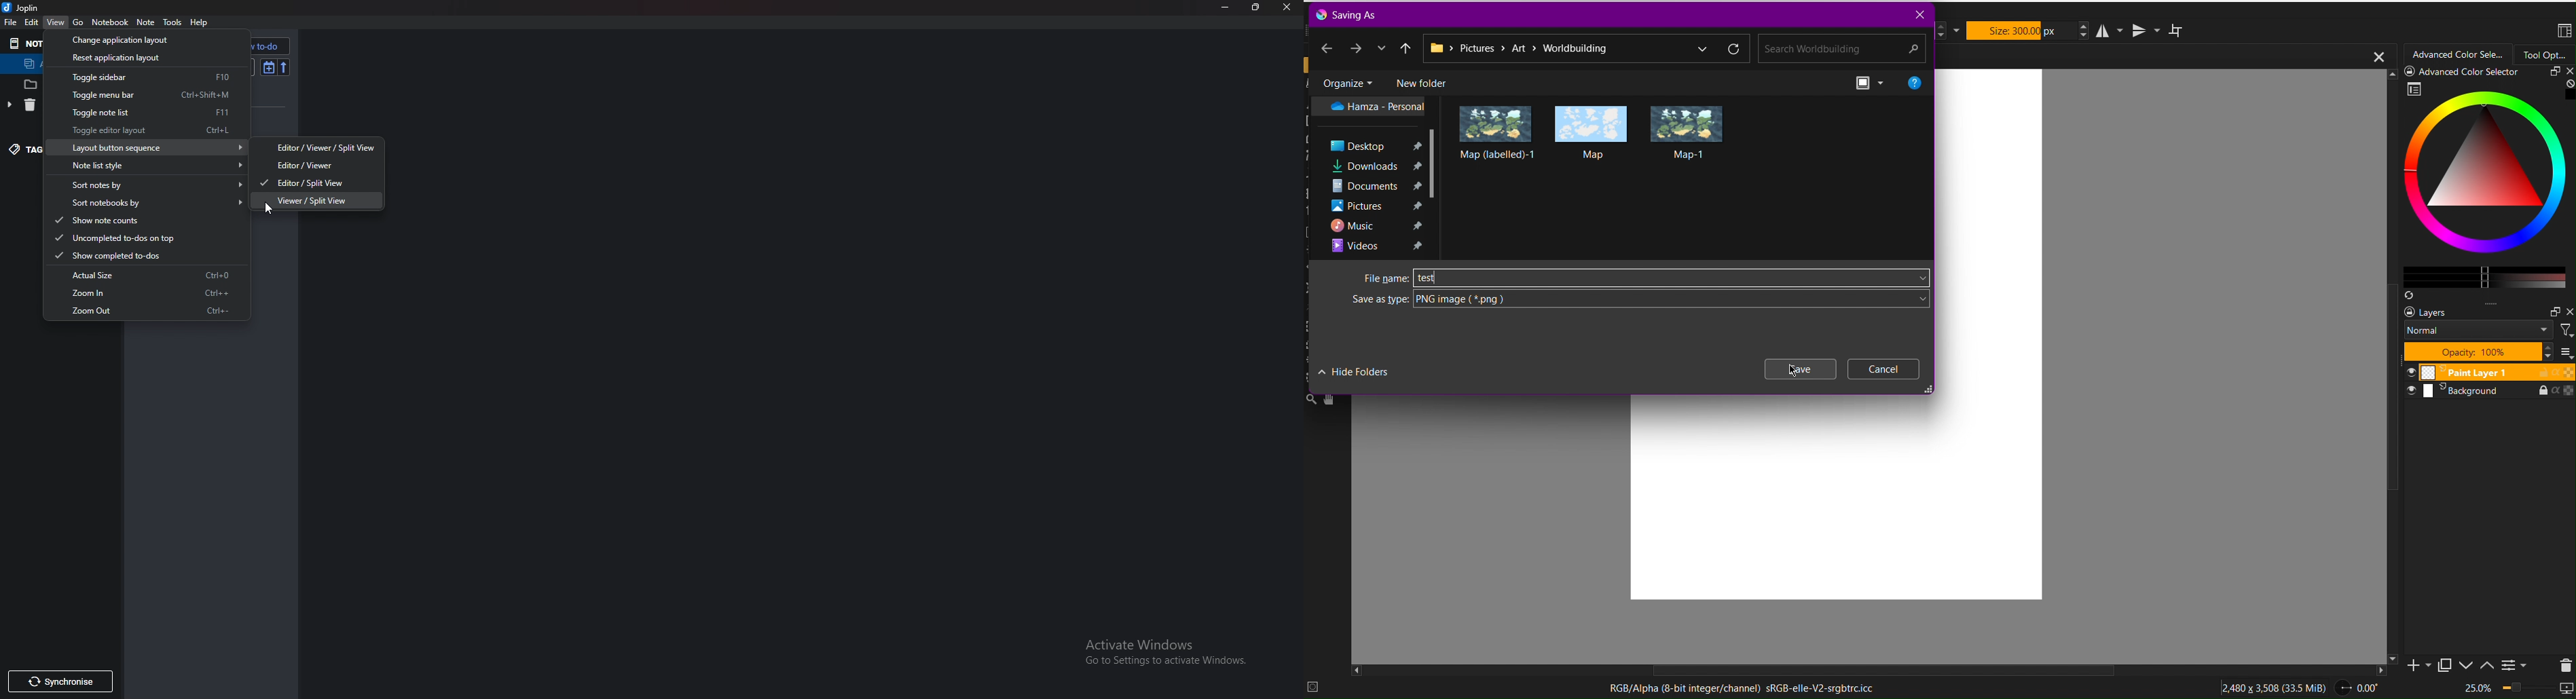 This screenshot has height=700, width=2576. What do you see at coordinates (284, 67) in the screenshot?
I see `reverse sort order` at bounding box center [284, 67].